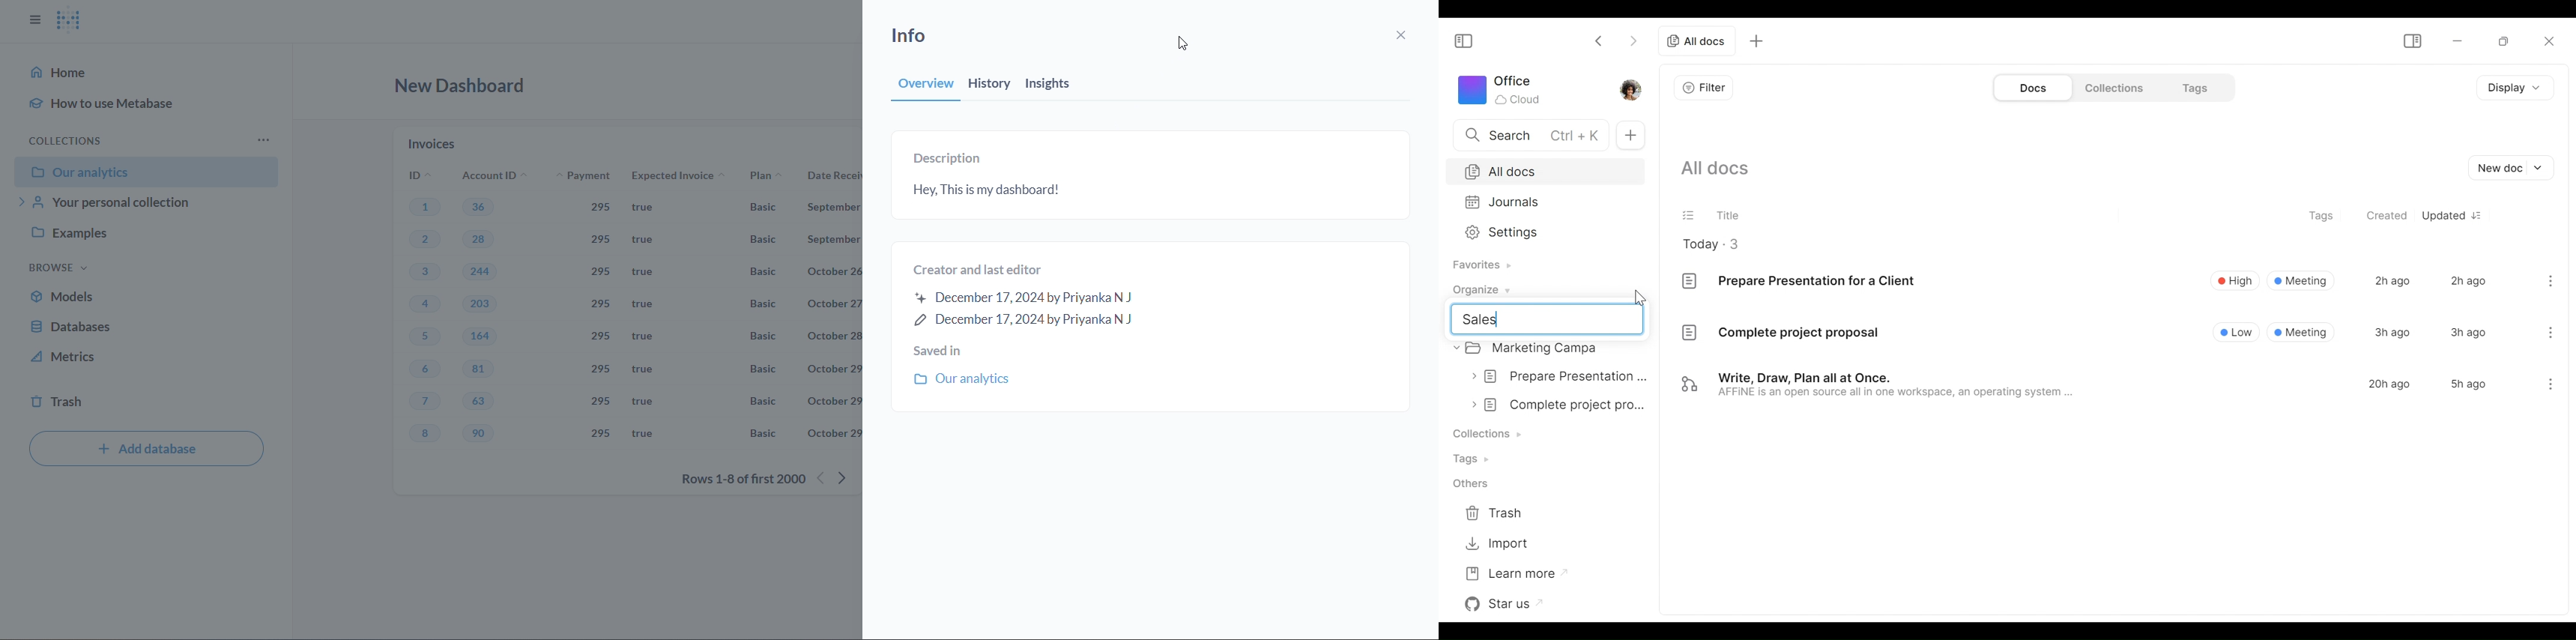 Image resolution: width=2576 pixels, height=644 pixels. What do you see at coordinates (832, 435) in the screenshot?
I see `october 29` at bounding box center [832, 435].